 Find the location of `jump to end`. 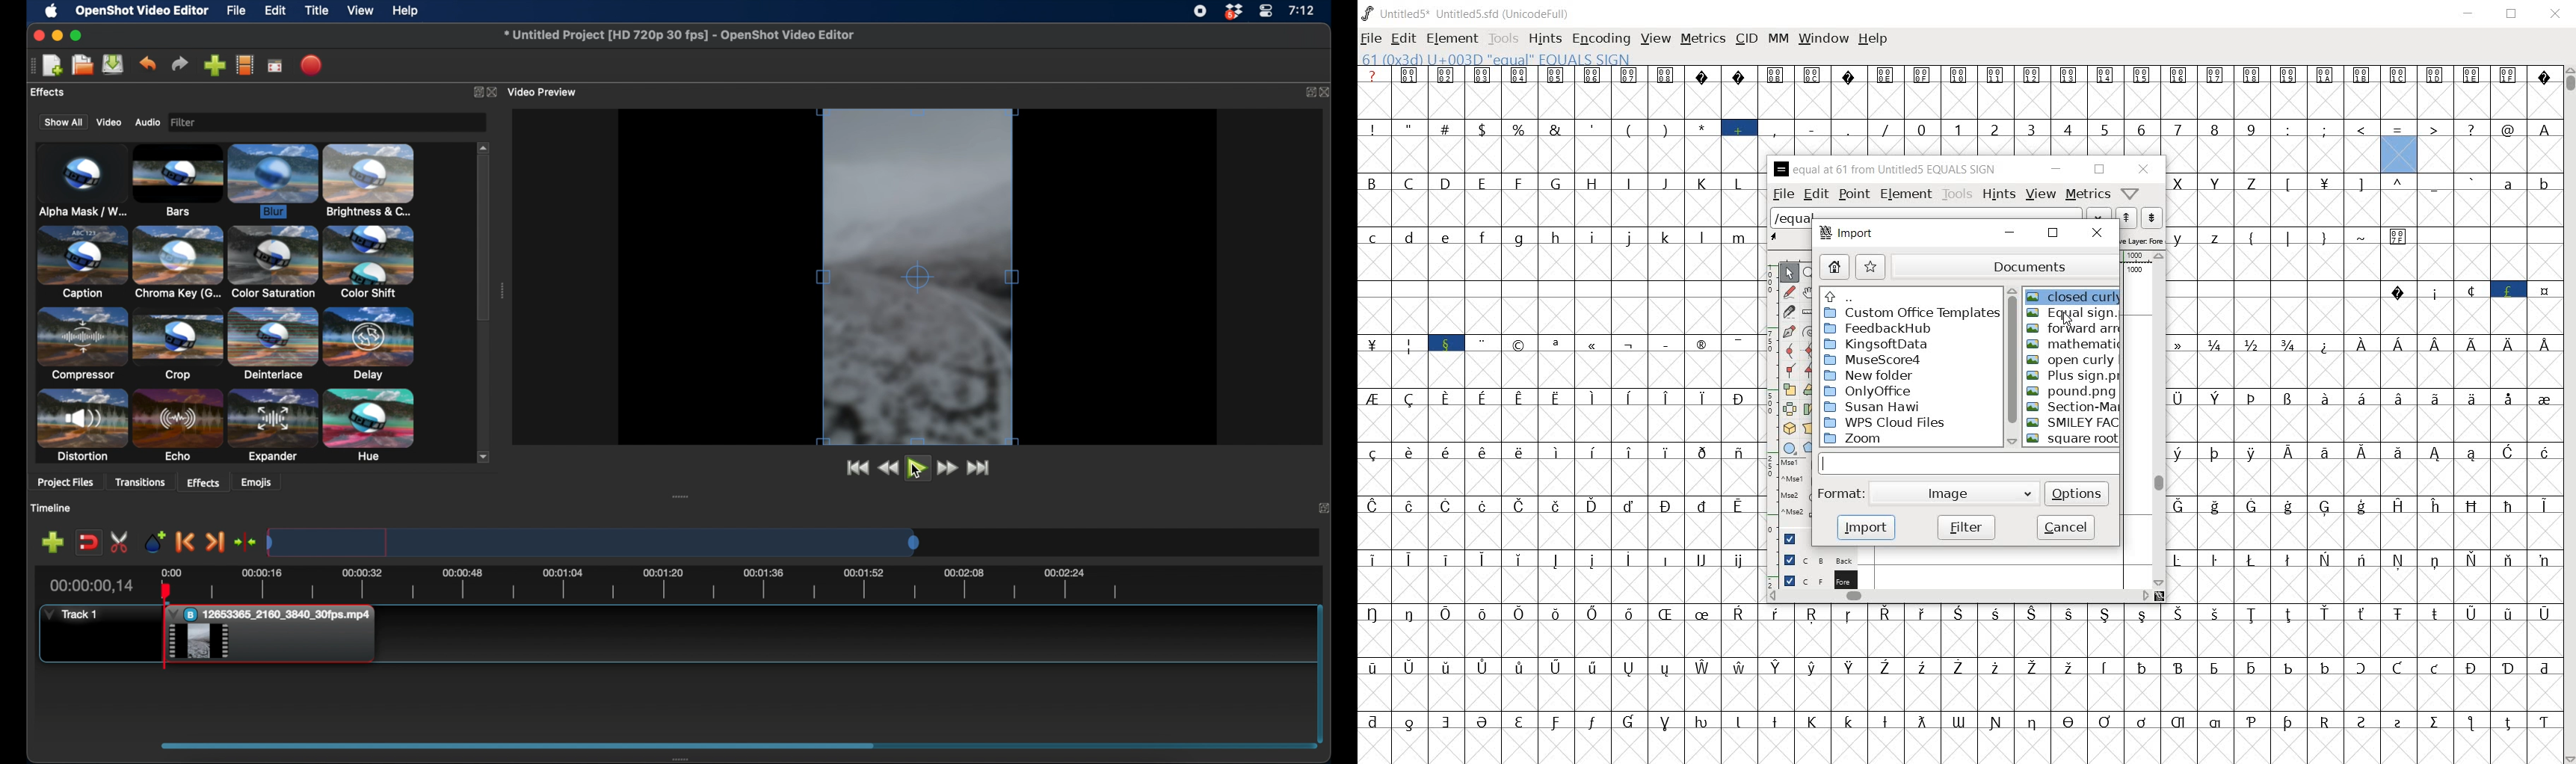

jump to end is located at coordinates (981, 468).